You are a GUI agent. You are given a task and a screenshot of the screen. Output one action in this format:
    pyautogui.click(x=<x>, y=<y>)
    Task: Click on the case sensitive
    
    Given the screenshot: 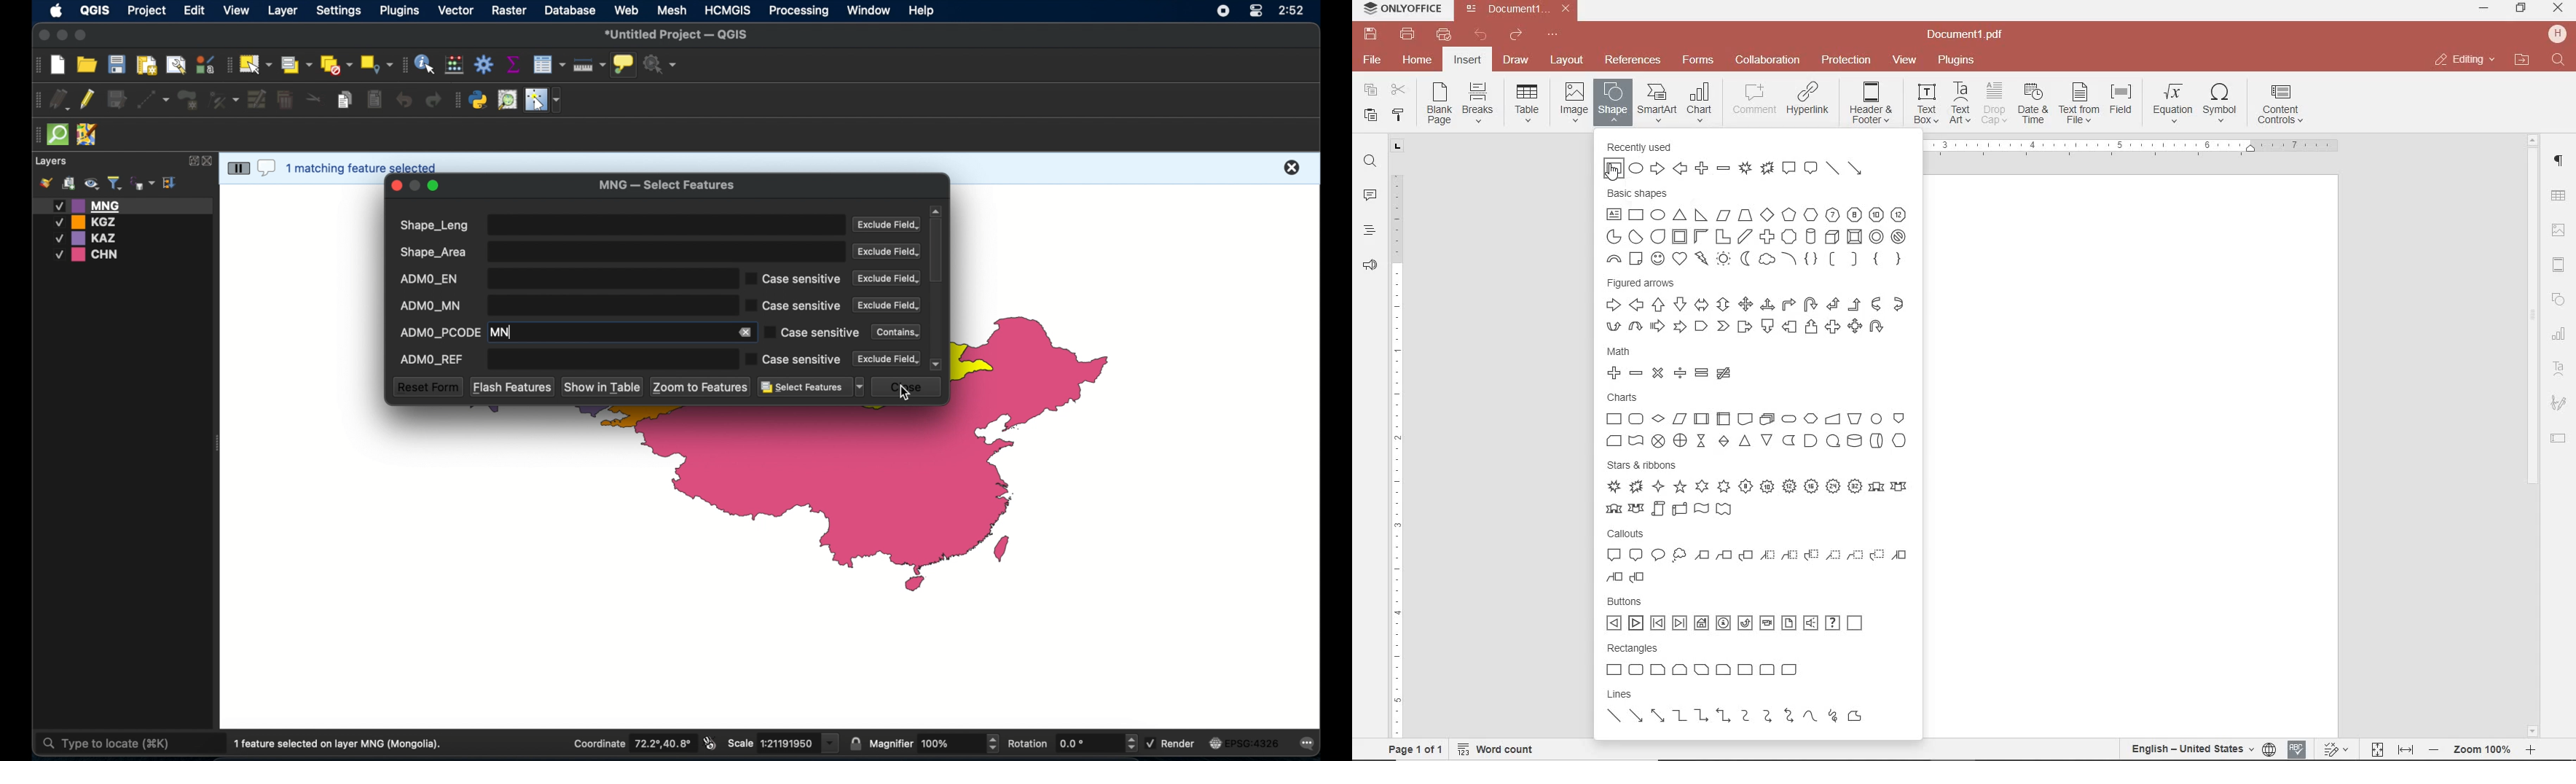 What is the action you would take?
    pyautogui.click(x=794, y=278)
    